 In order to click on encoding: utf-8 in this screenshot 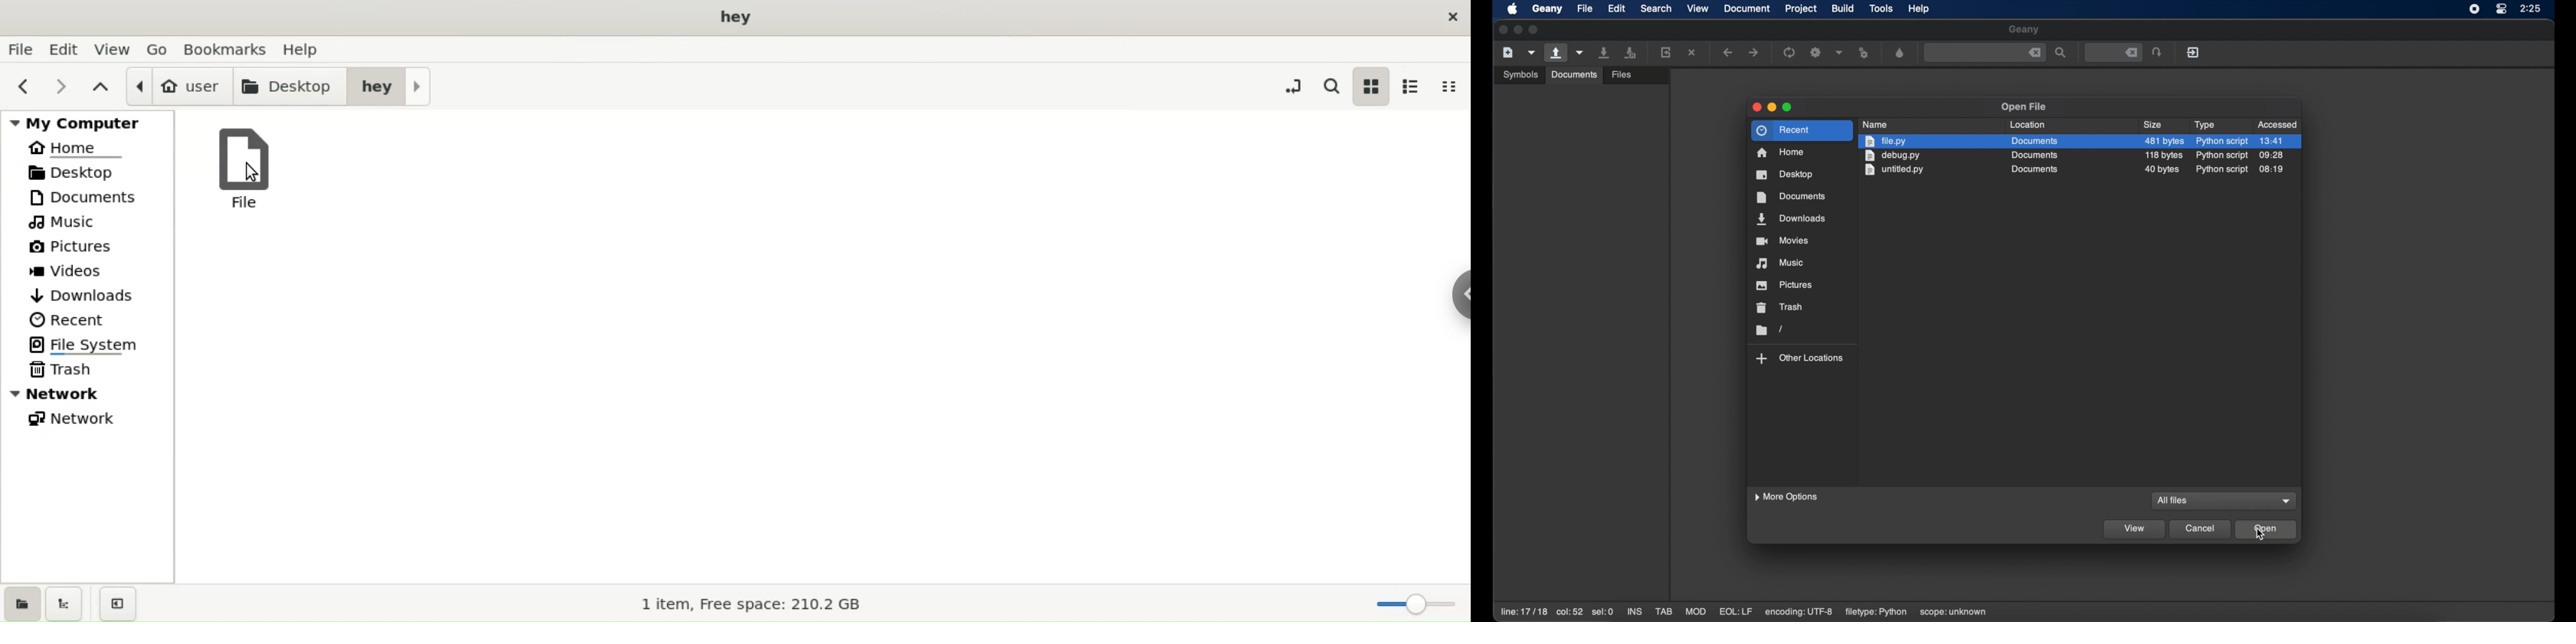, I will do `click(1800, 612)`.